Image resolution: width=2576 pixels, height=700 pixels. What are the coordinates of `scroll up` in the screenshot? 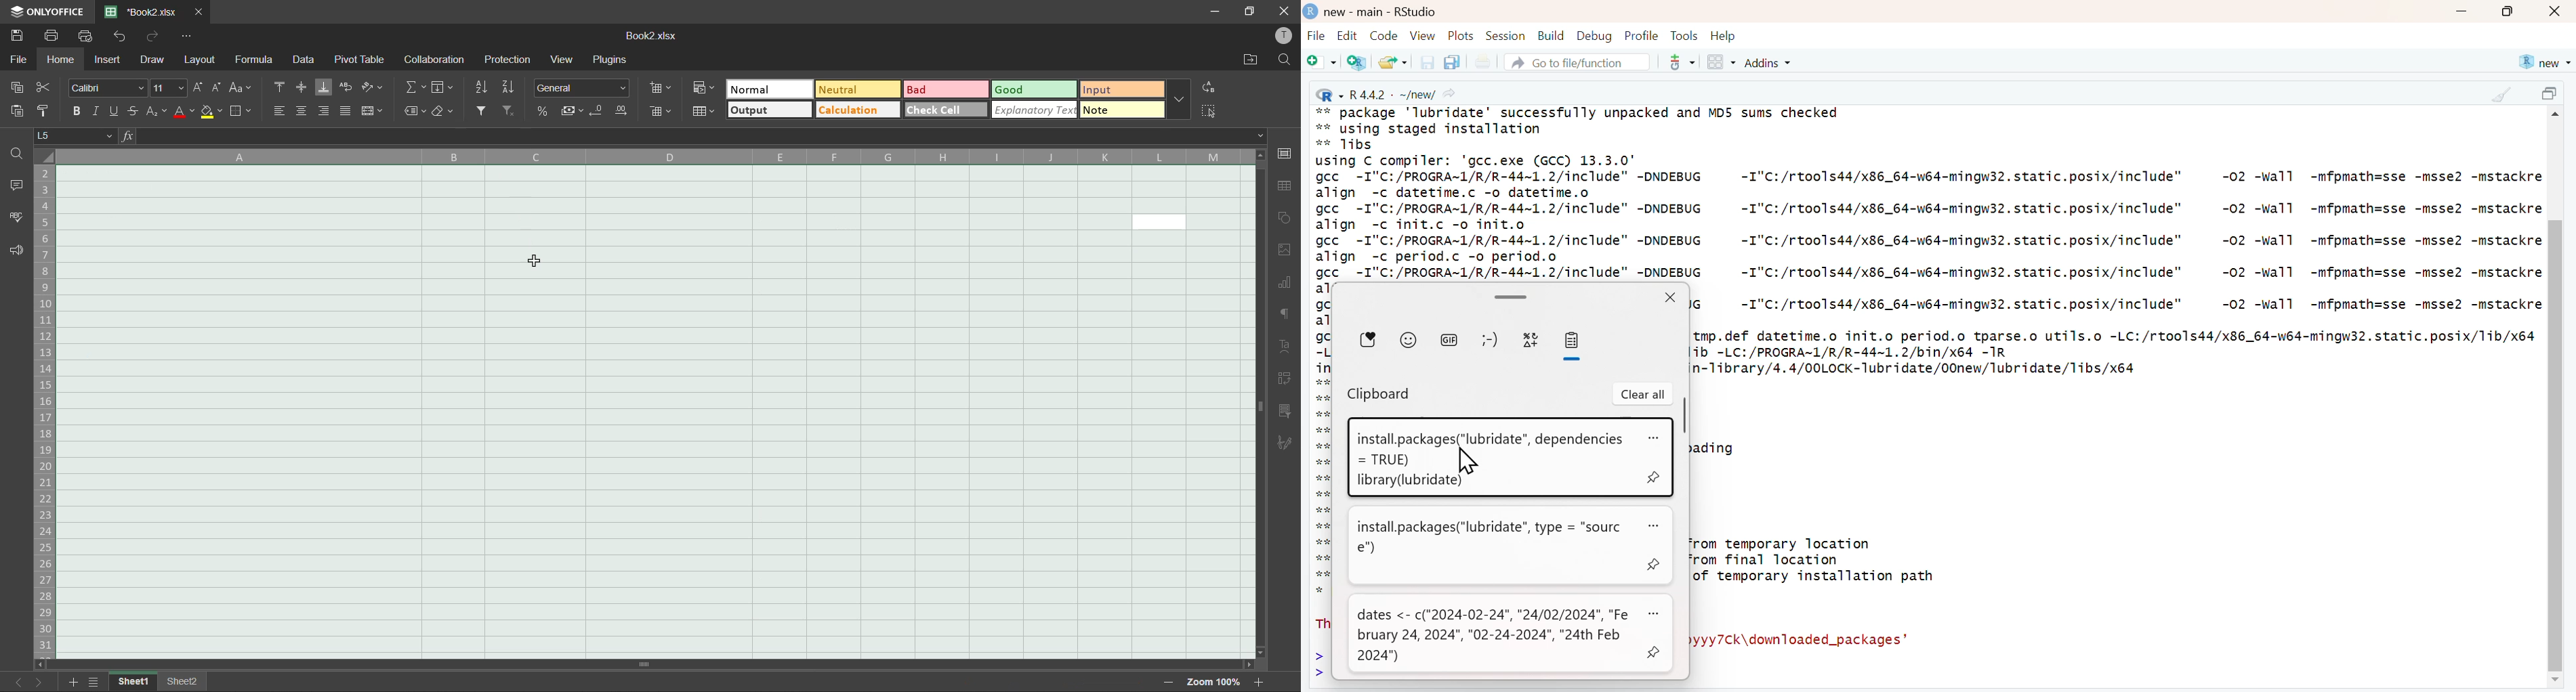 It's located at (2558, 116).